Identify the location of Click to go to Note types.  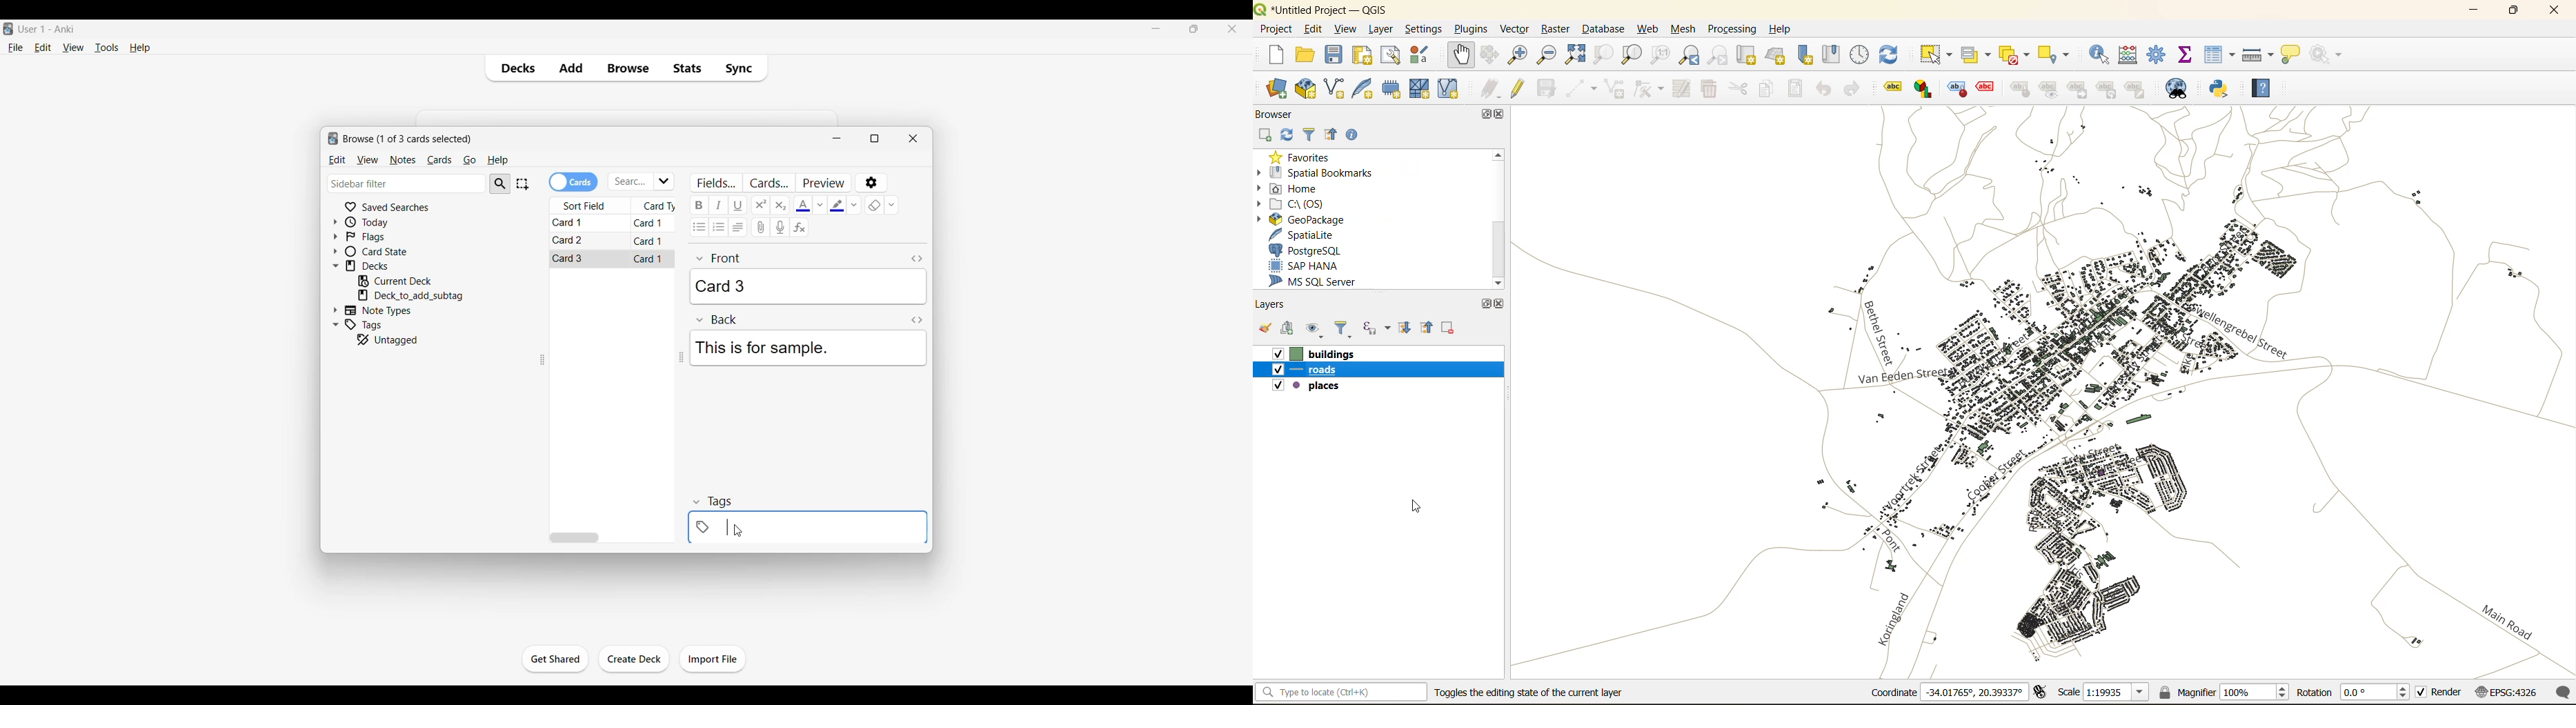
(385, 310).